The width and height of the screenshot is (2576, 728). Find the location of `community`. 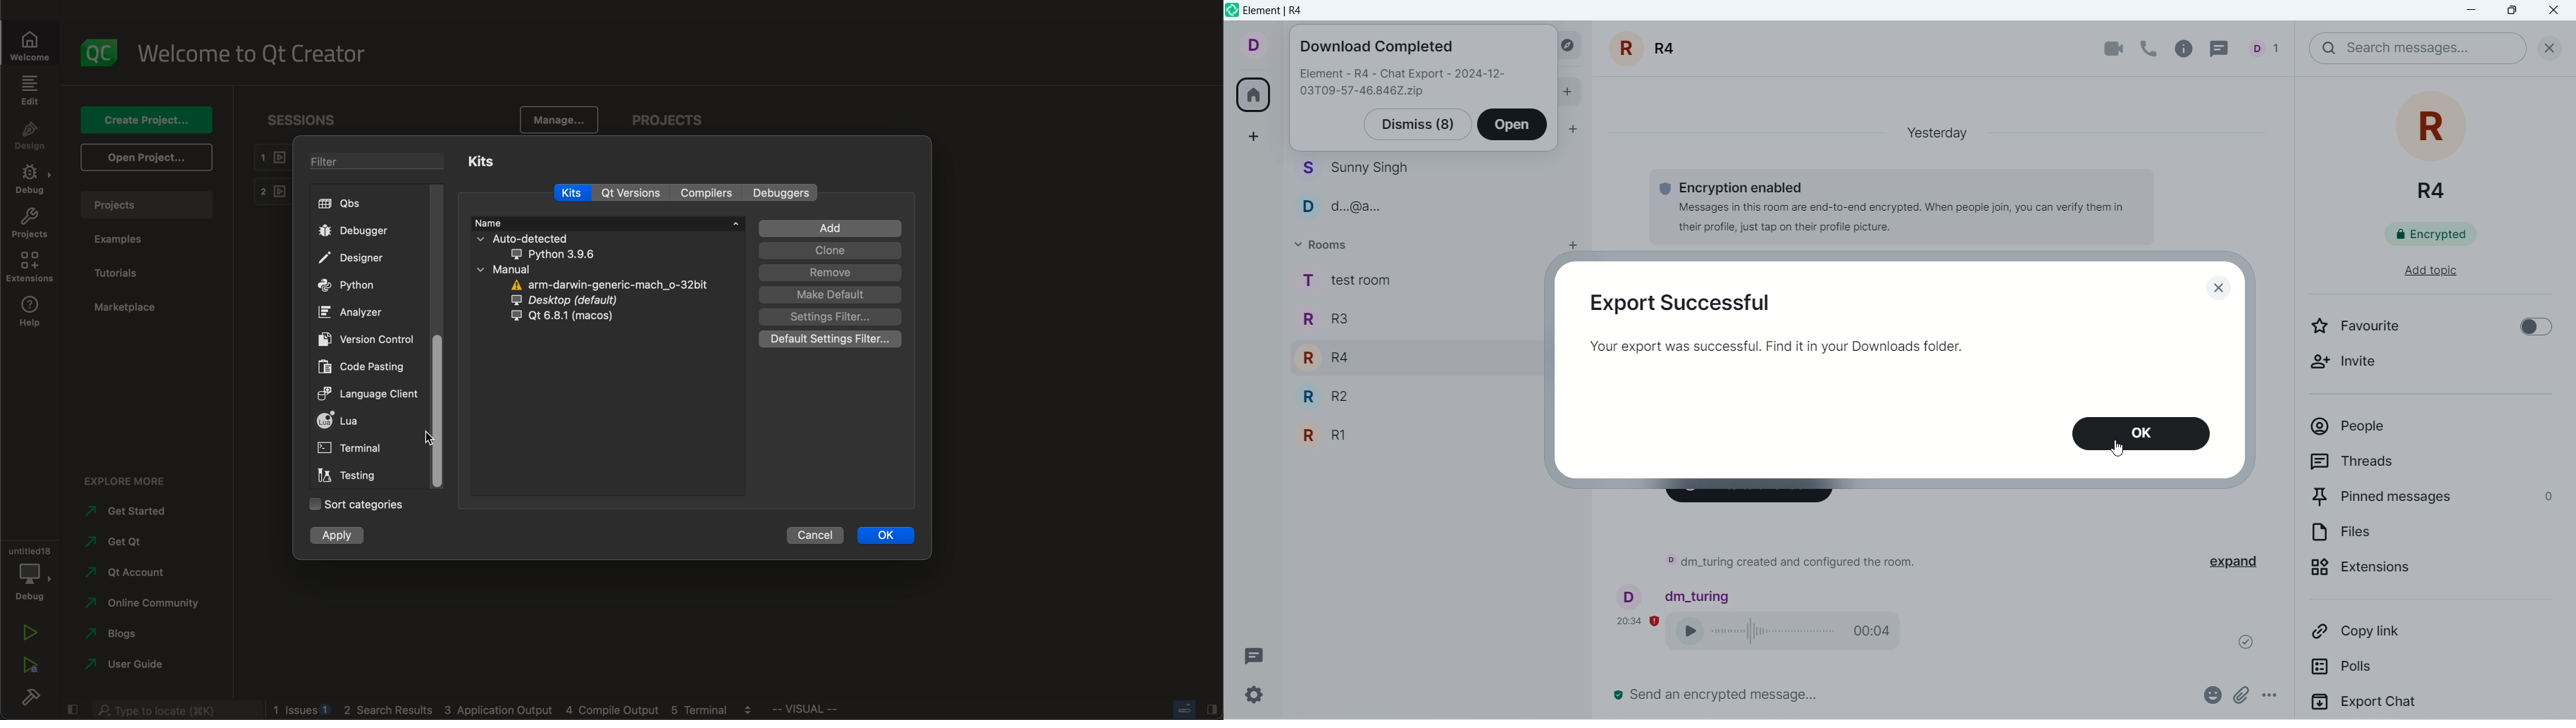

community is located at coordinates (148, 603).